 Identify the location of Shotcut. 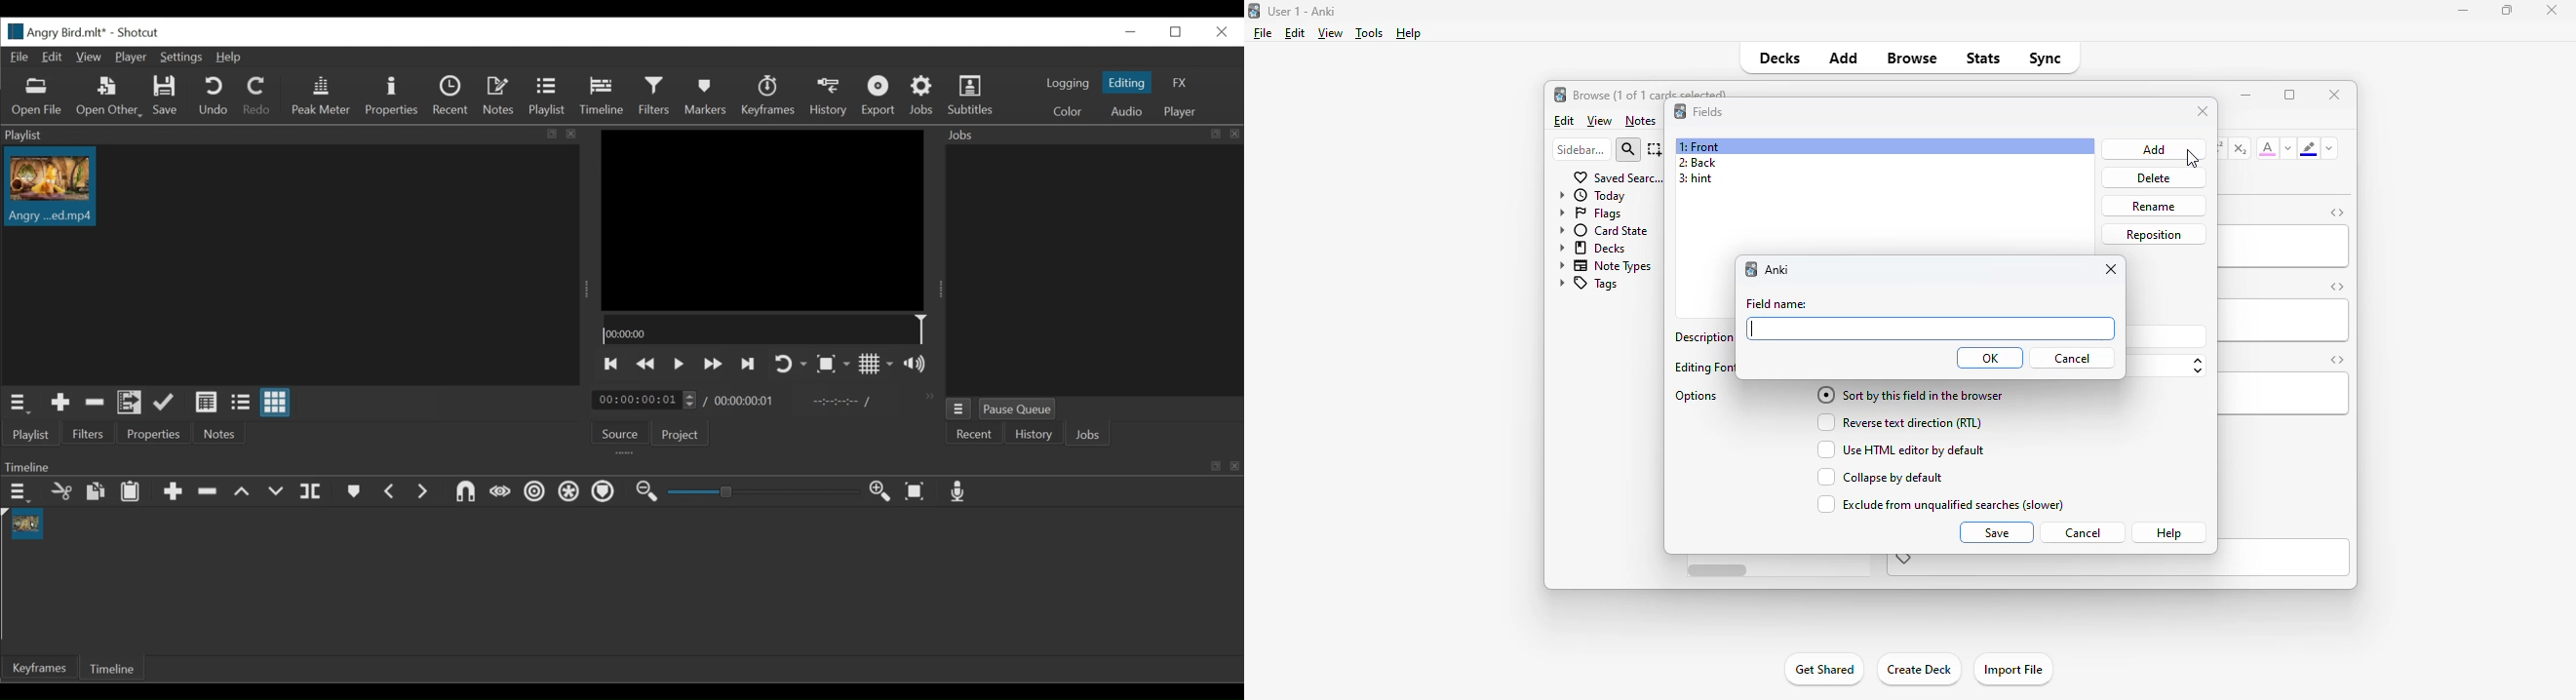
(141, 34).